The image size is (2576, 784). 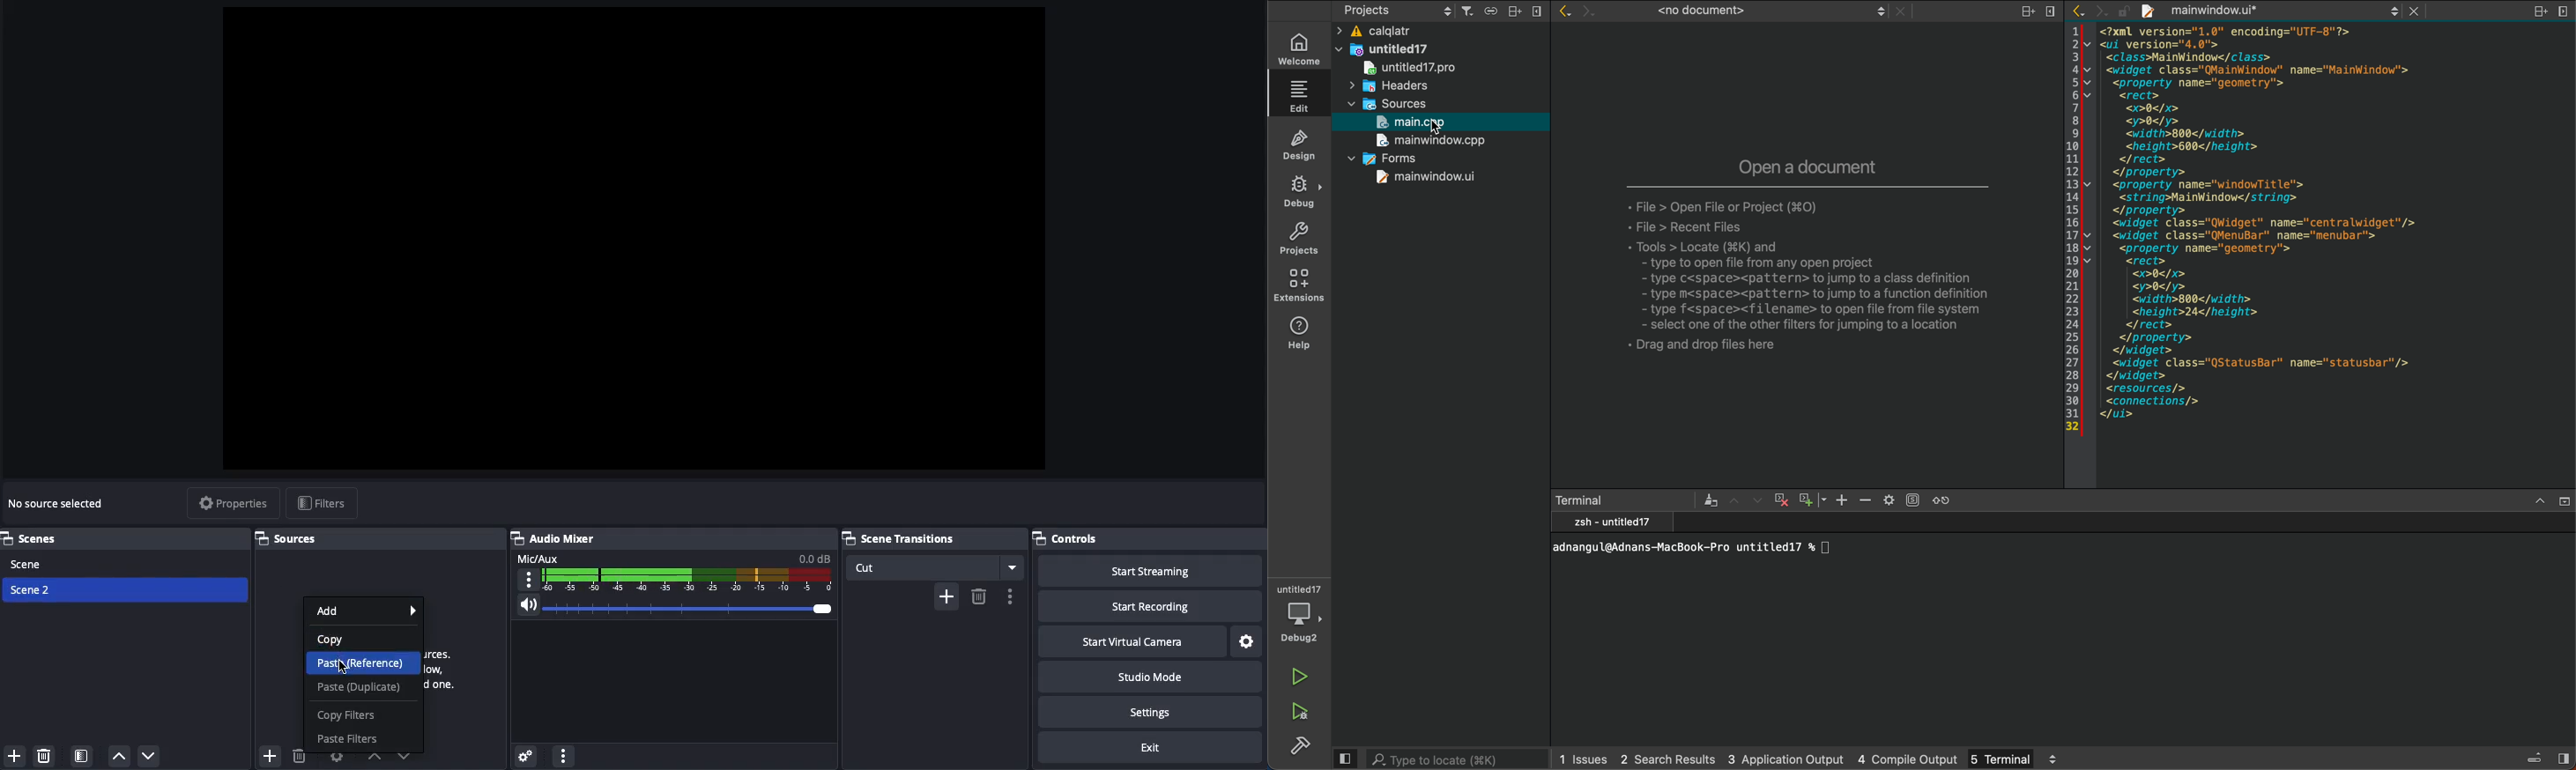 What do you see at coordinates (350, 714) in the screenshot?
I see `Copy filters` at bounding box center [350, 714].